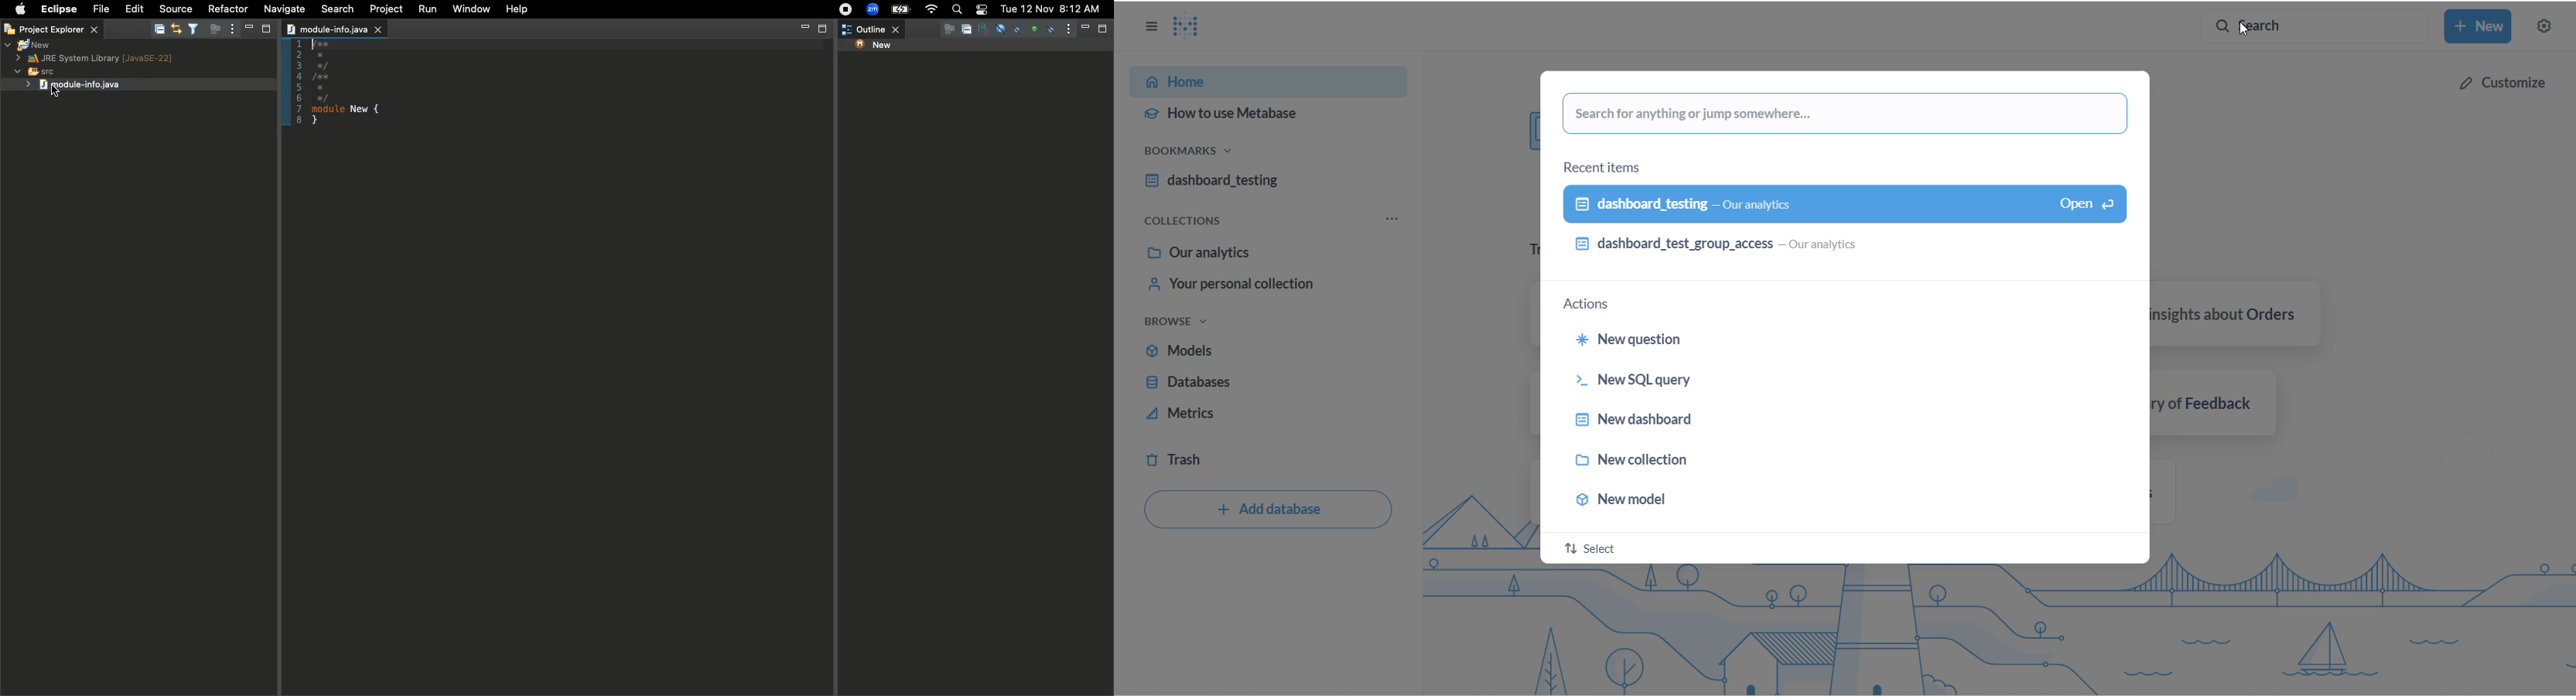  I want to click on Date/time, so click(1050, 9).